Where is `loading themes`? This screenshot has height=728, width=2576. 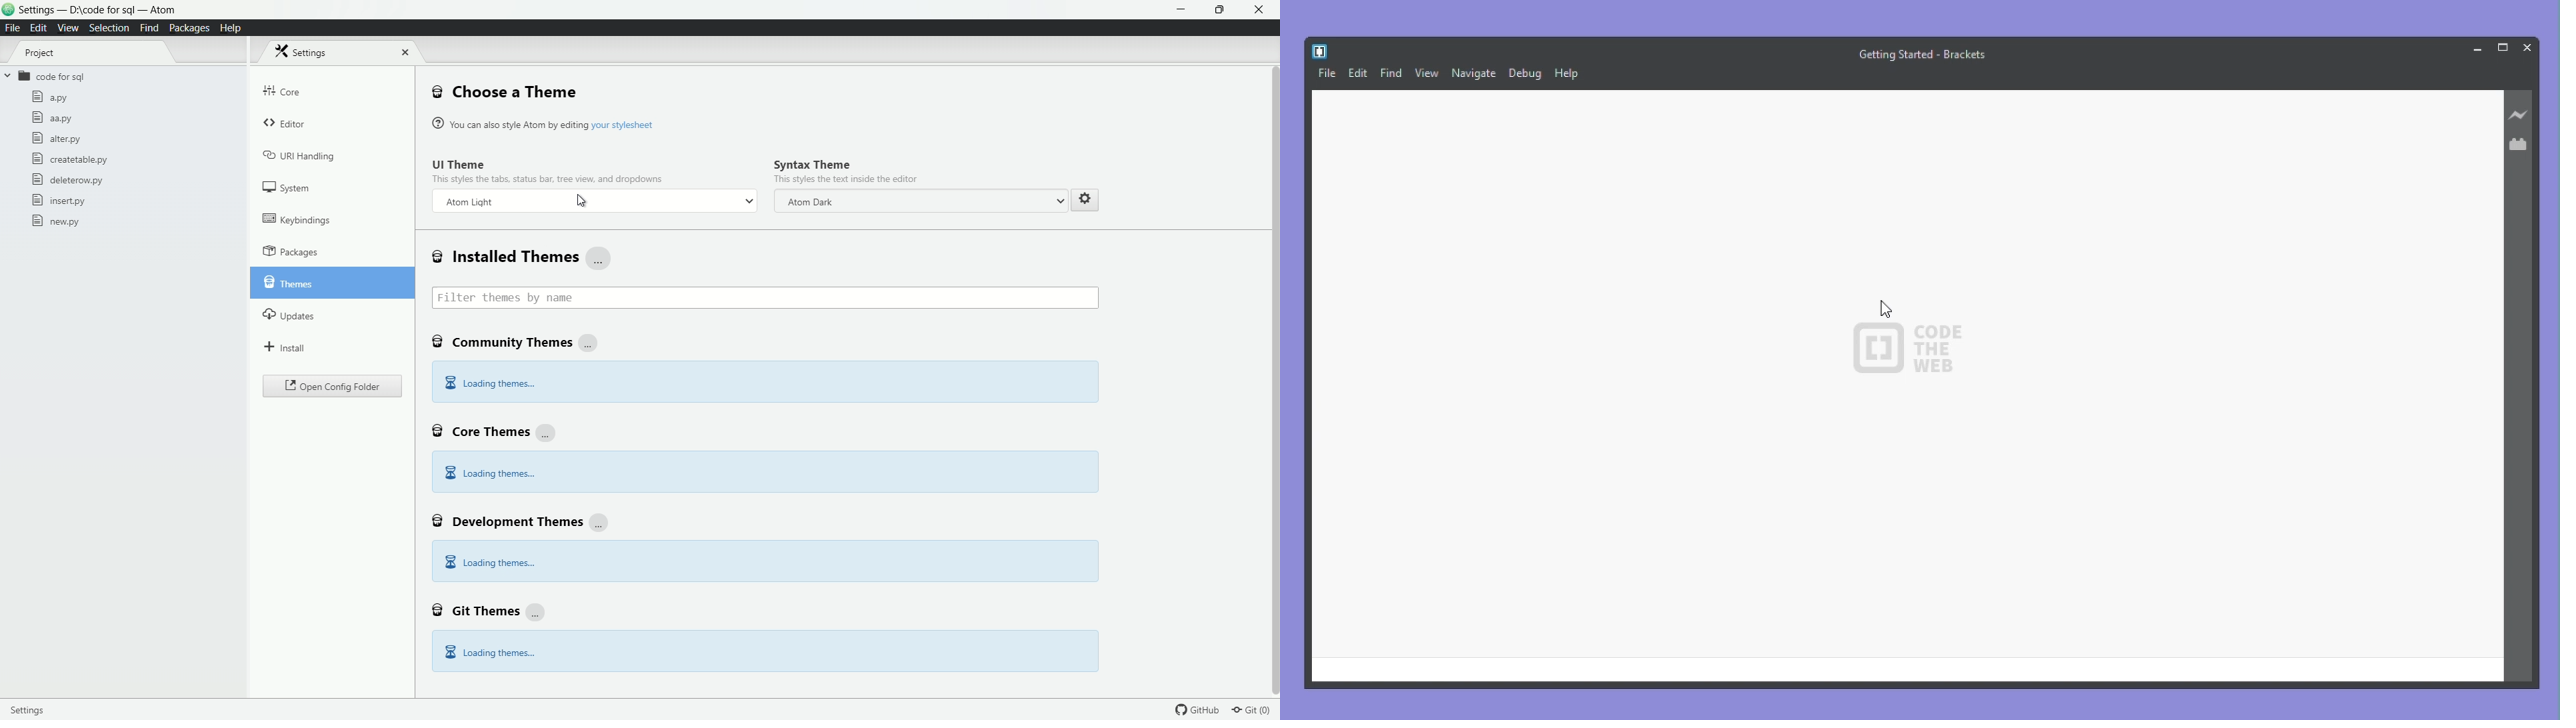
loading themes is located at coordinates (489, 652).